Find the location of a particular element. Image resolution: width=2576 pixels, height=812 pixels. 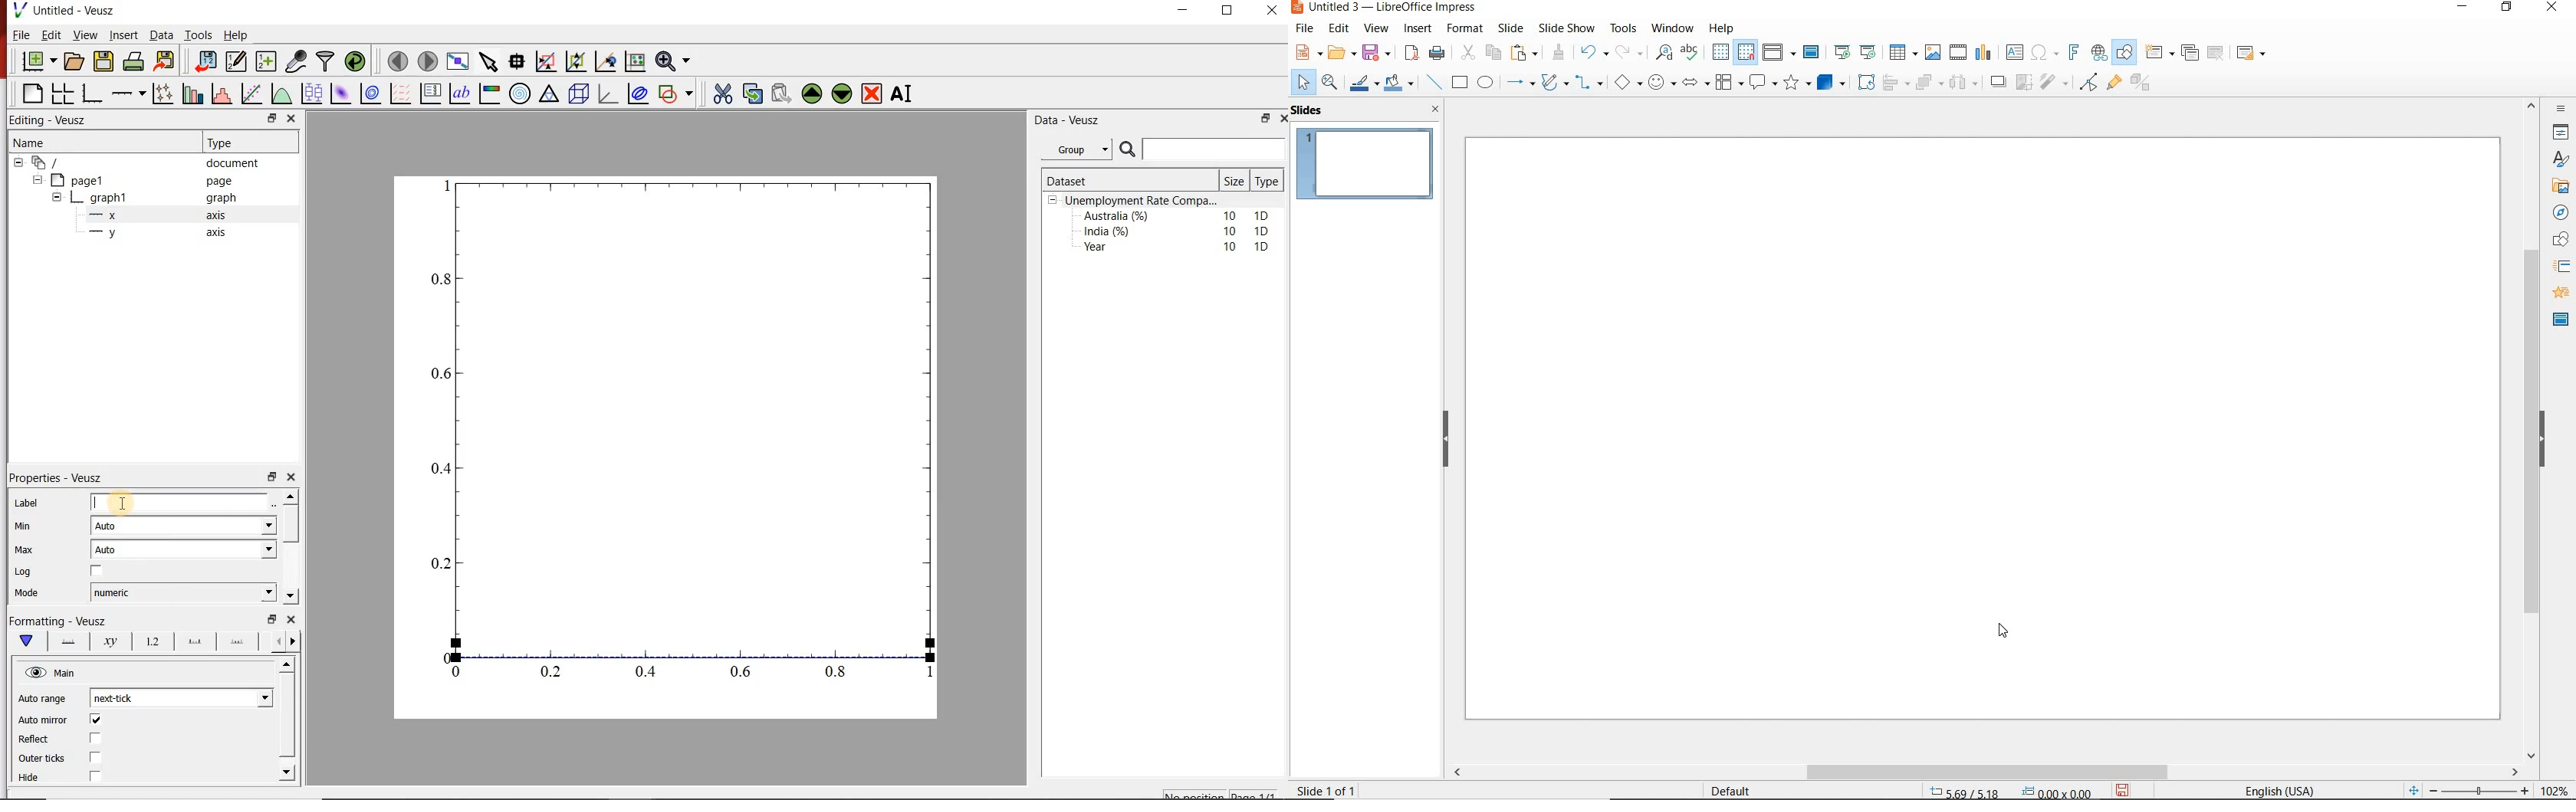

DELETE SLIDE is located at coordinates (2214, 52).